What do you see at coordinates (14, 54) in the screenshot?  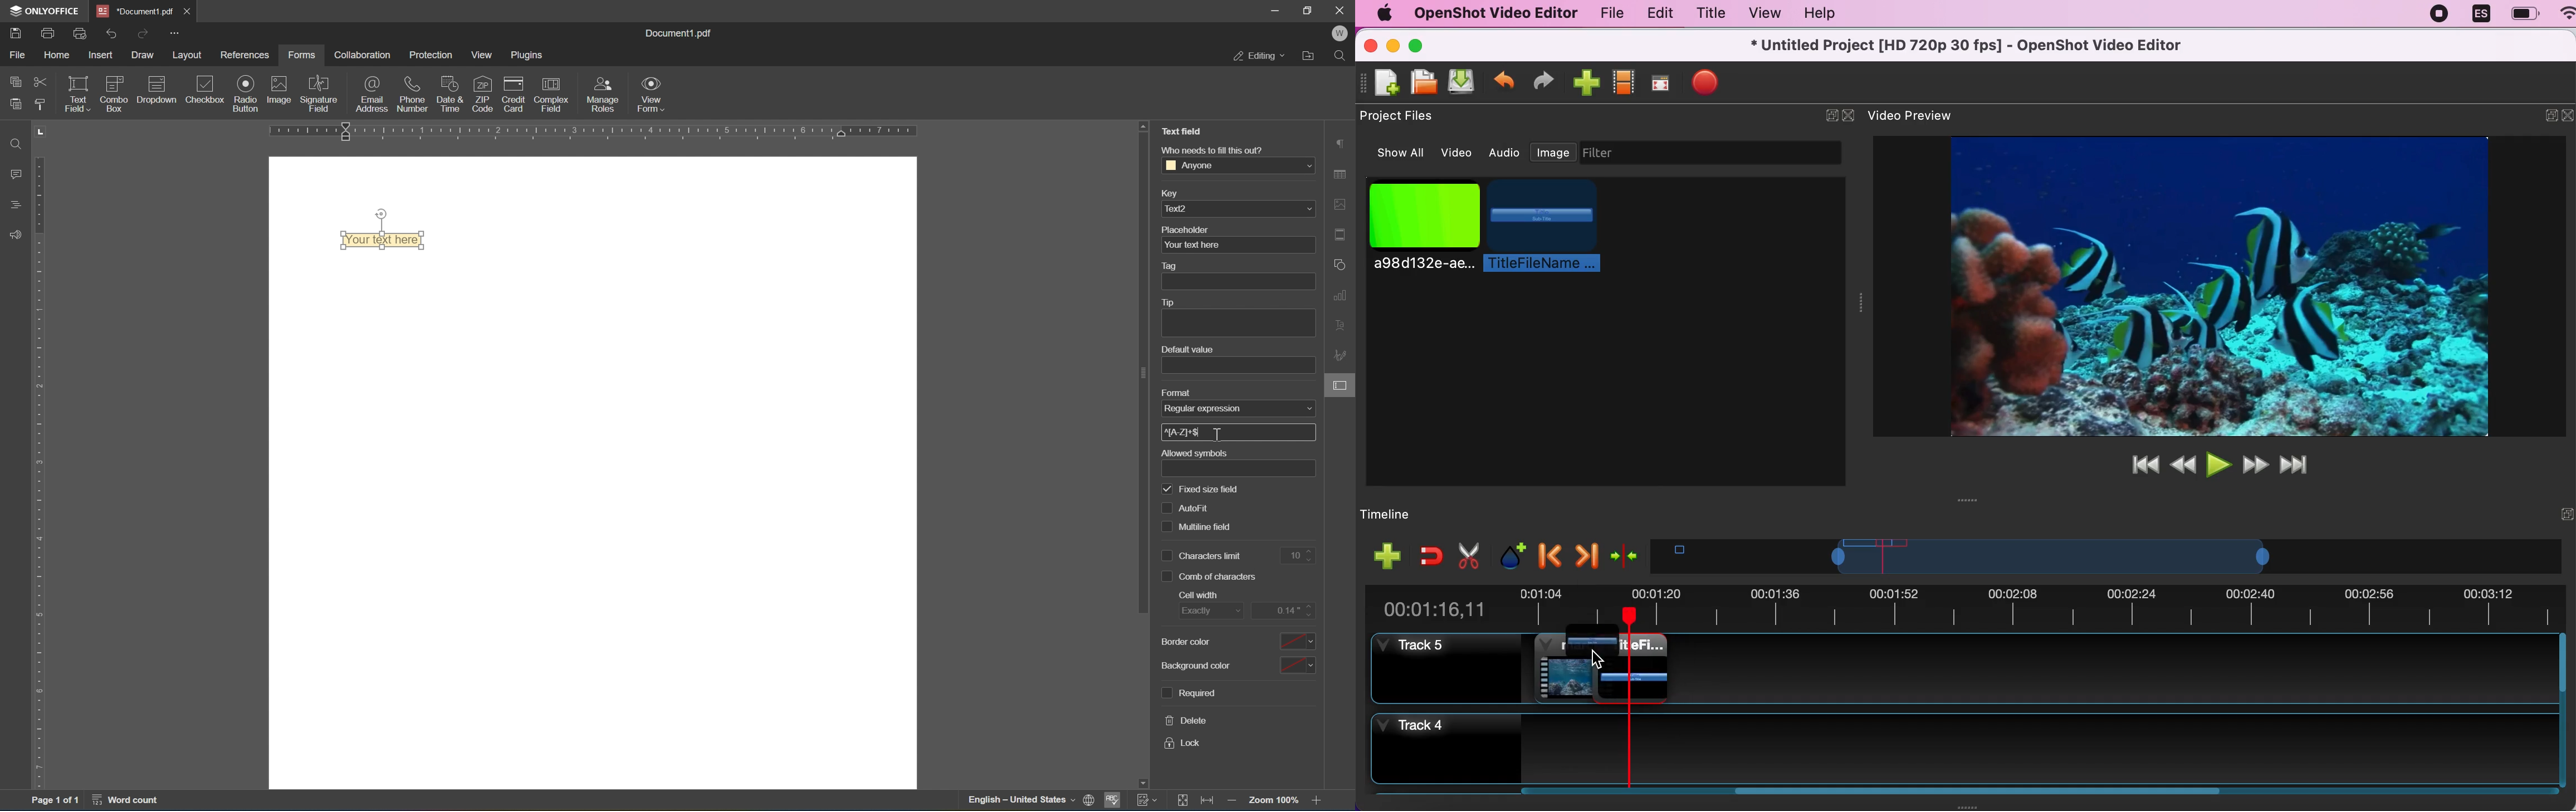 I see `file` at bounding box center [14, 54].